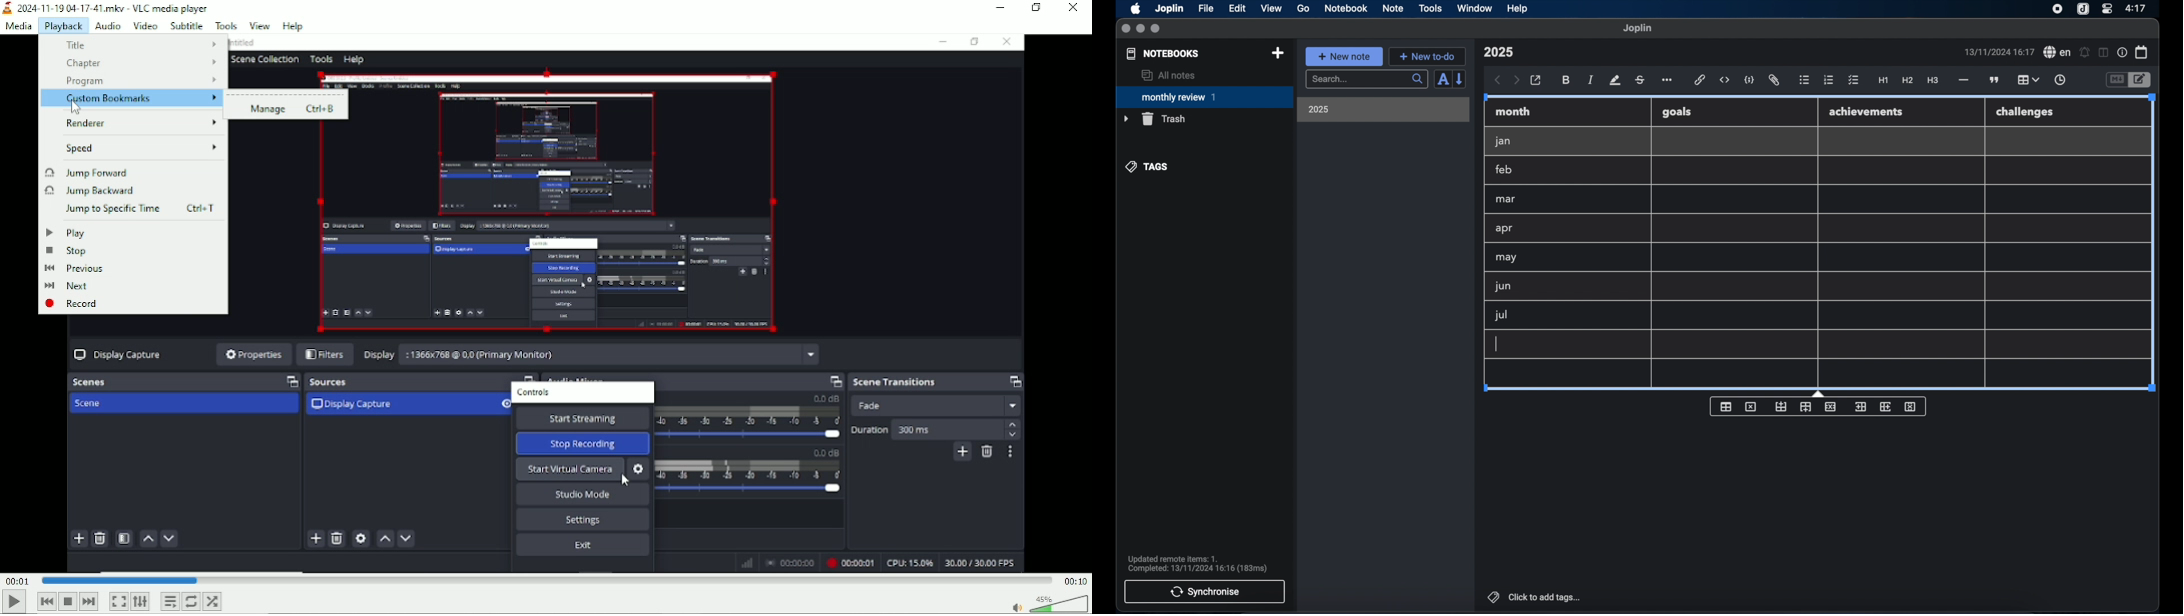  What do you see at coordinates (1506, 200) in the screenshot?
I see `mar` at bounding box center [1506, 200].